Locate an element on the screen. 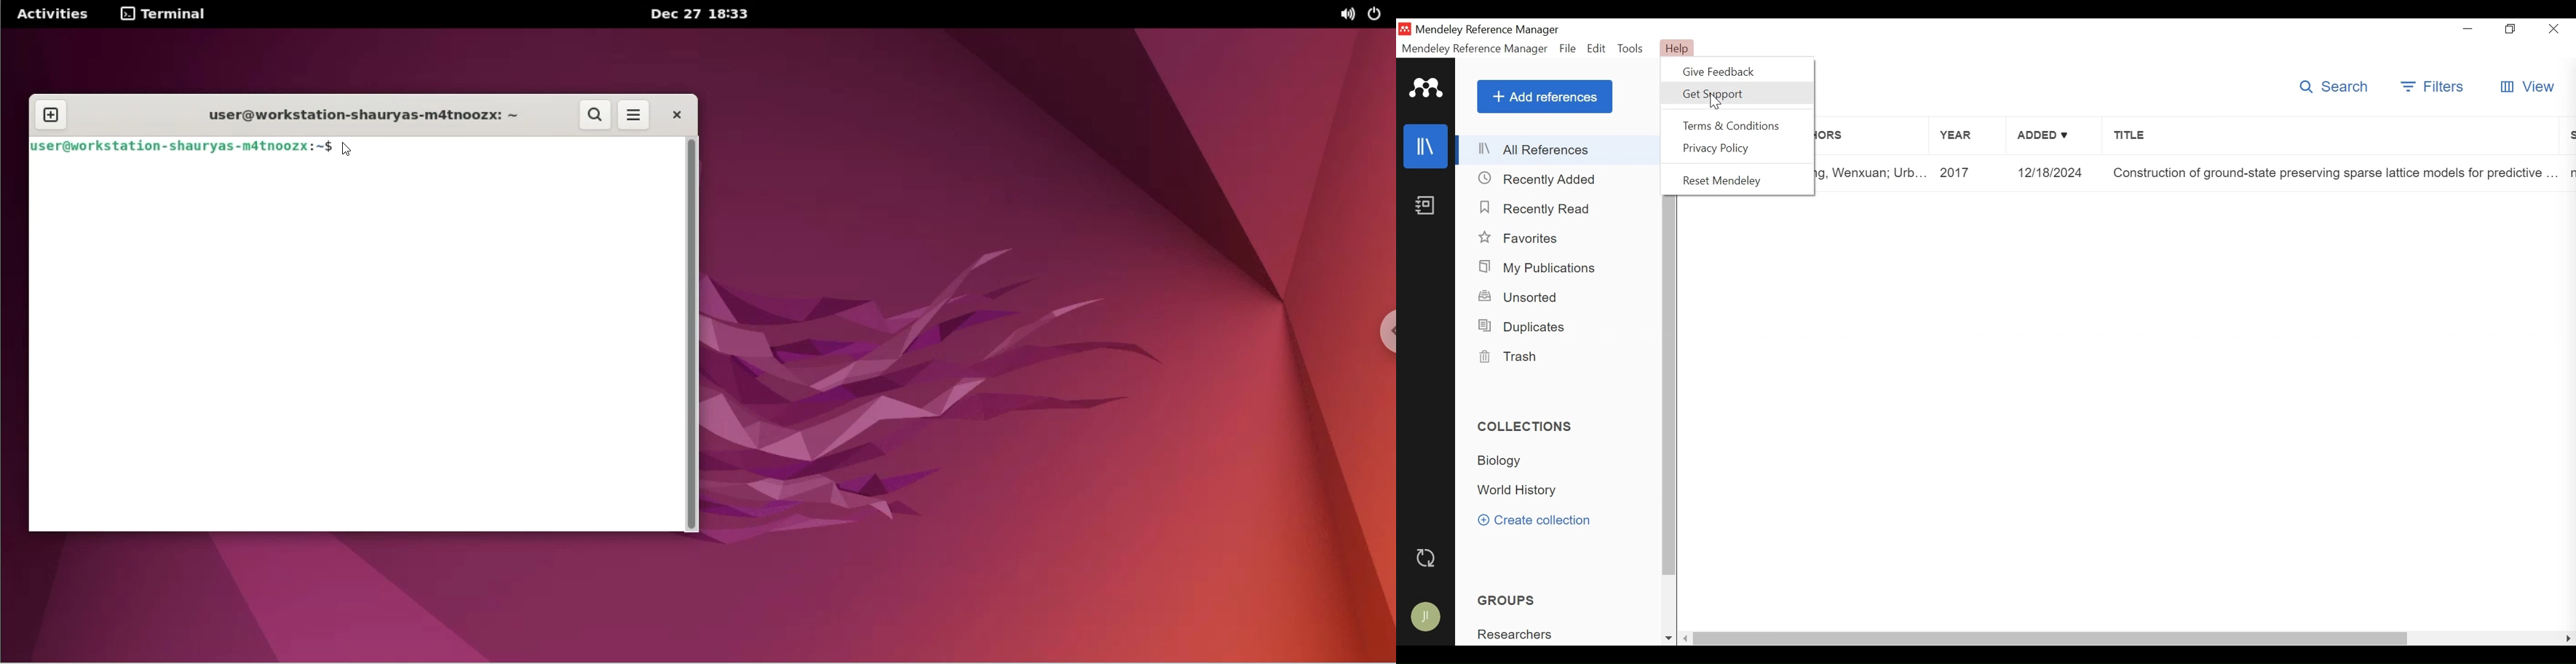 This screenshot has height=672, width=2576. Collection is located at coordinates (1517, 491).